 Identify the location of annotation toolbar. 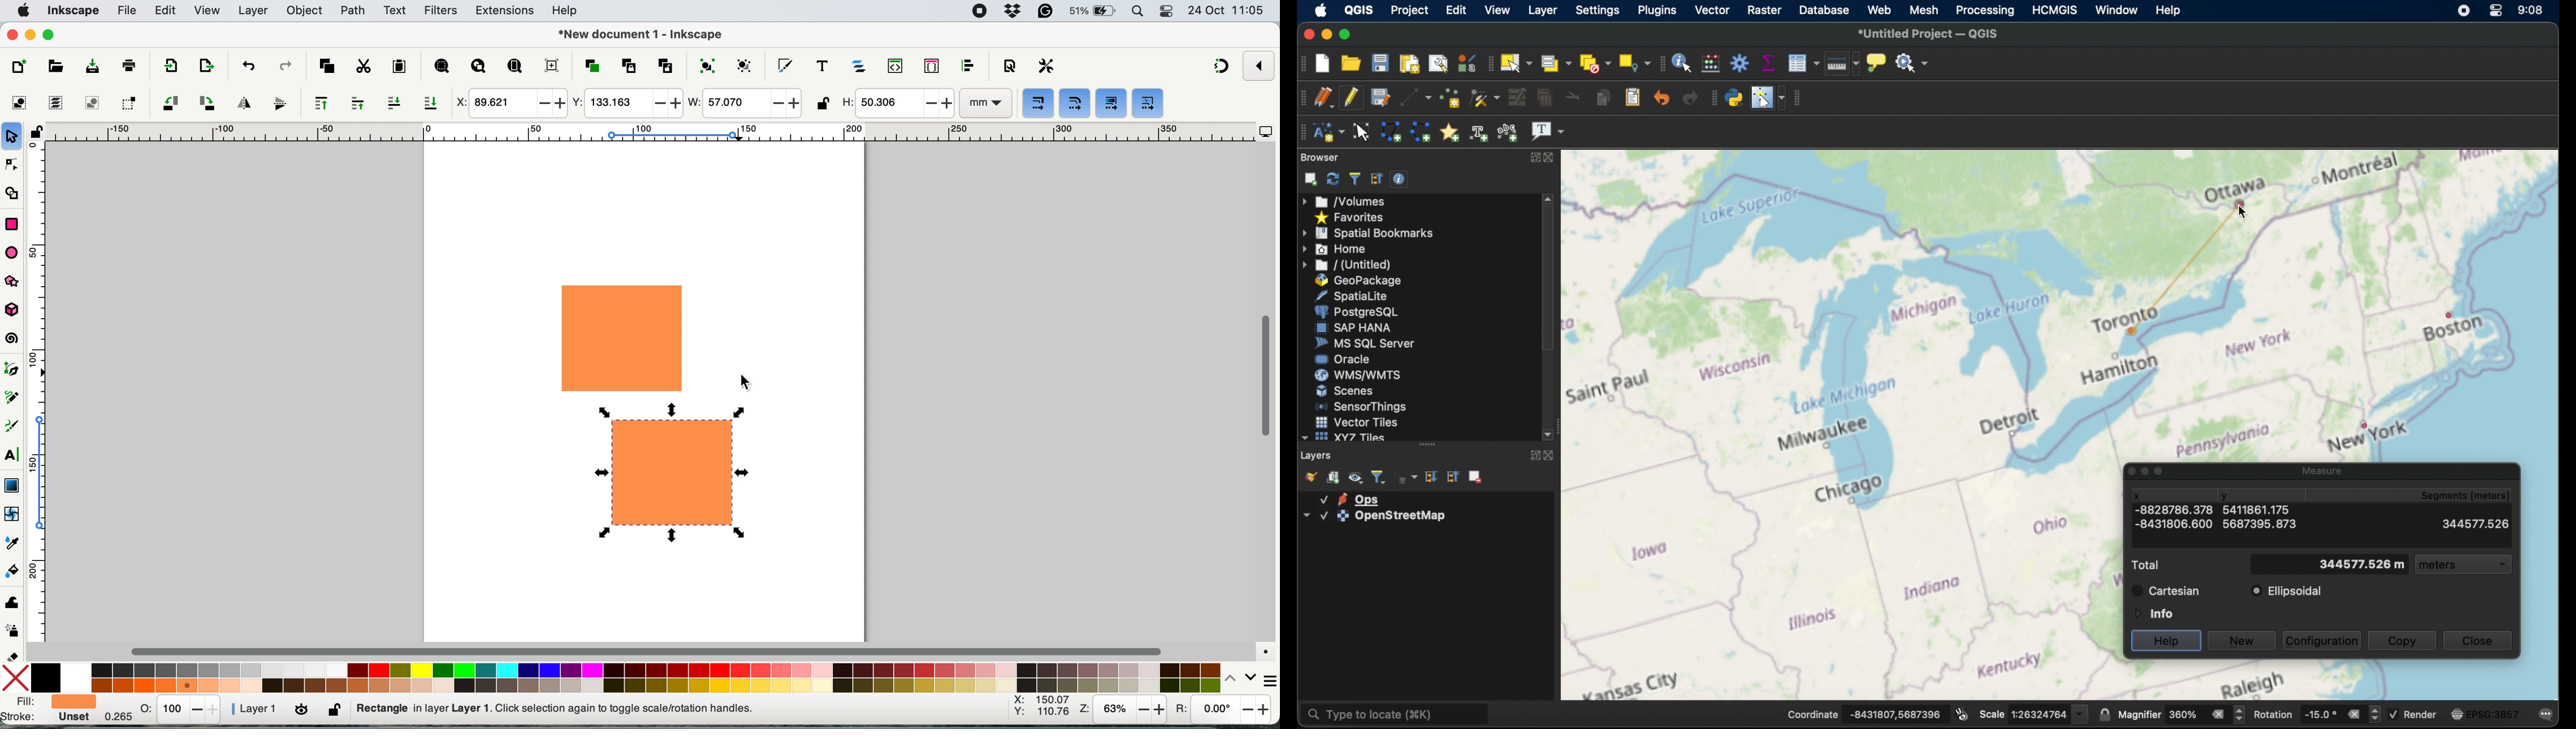
(1302, 132).